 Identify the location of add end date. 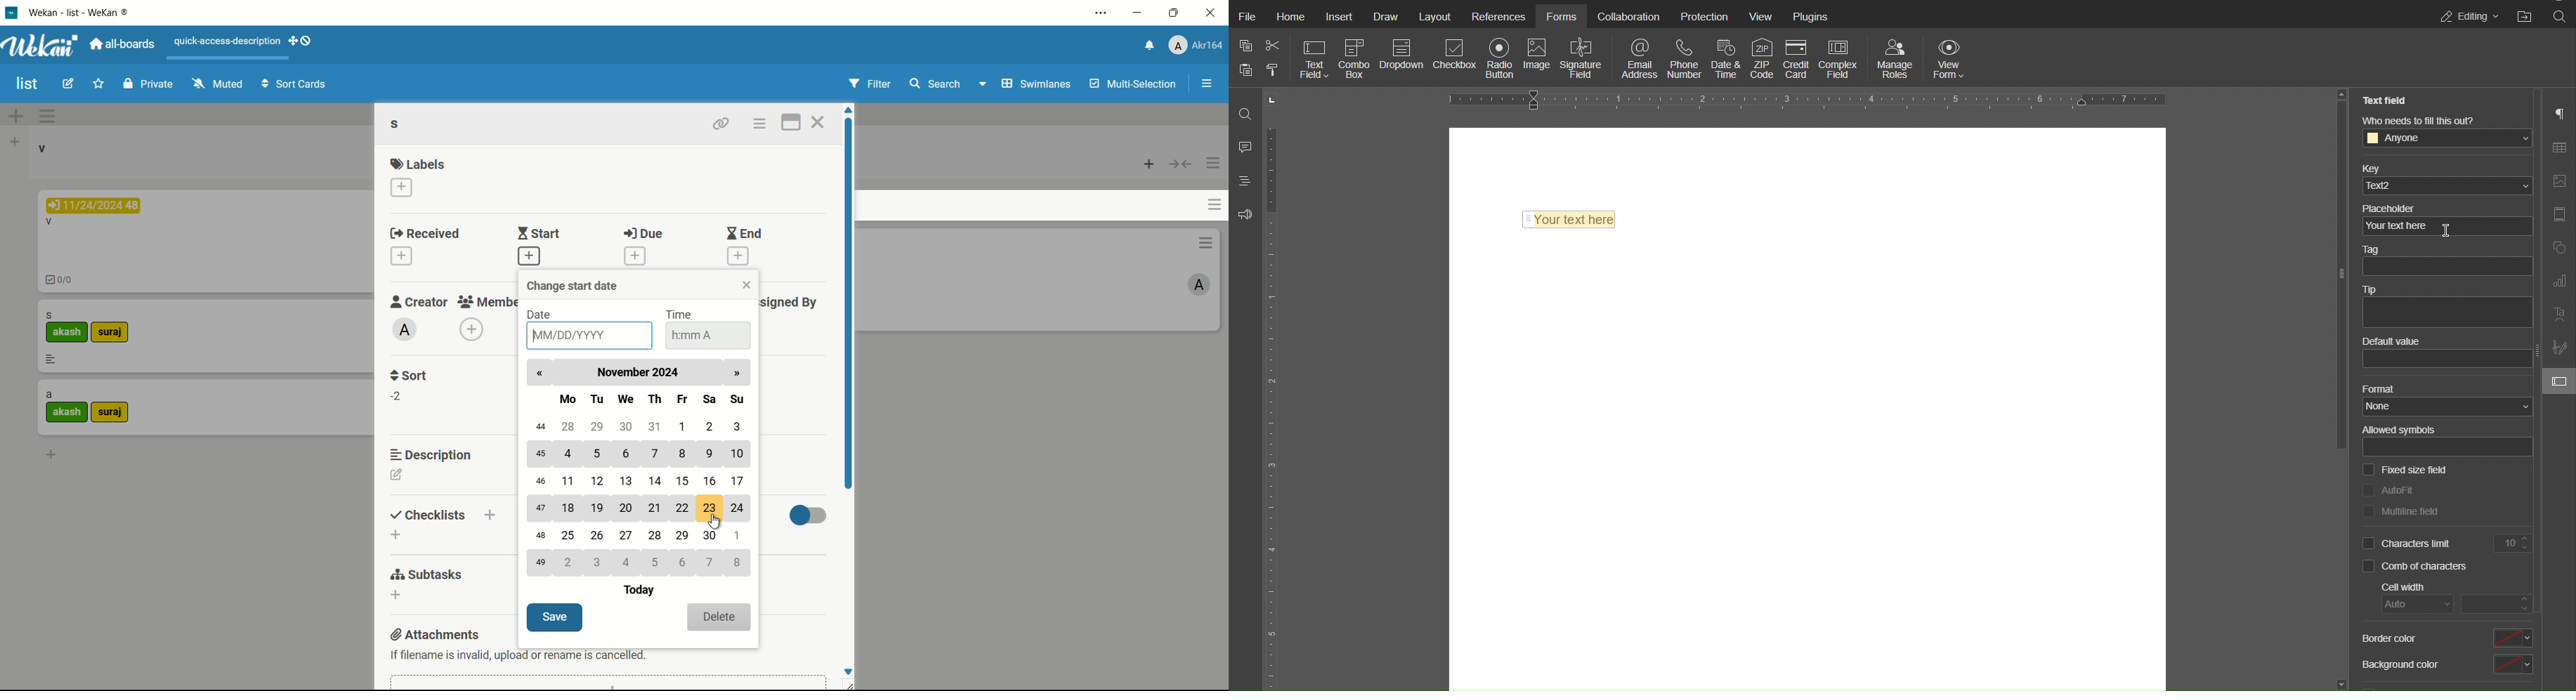
(739, 257).